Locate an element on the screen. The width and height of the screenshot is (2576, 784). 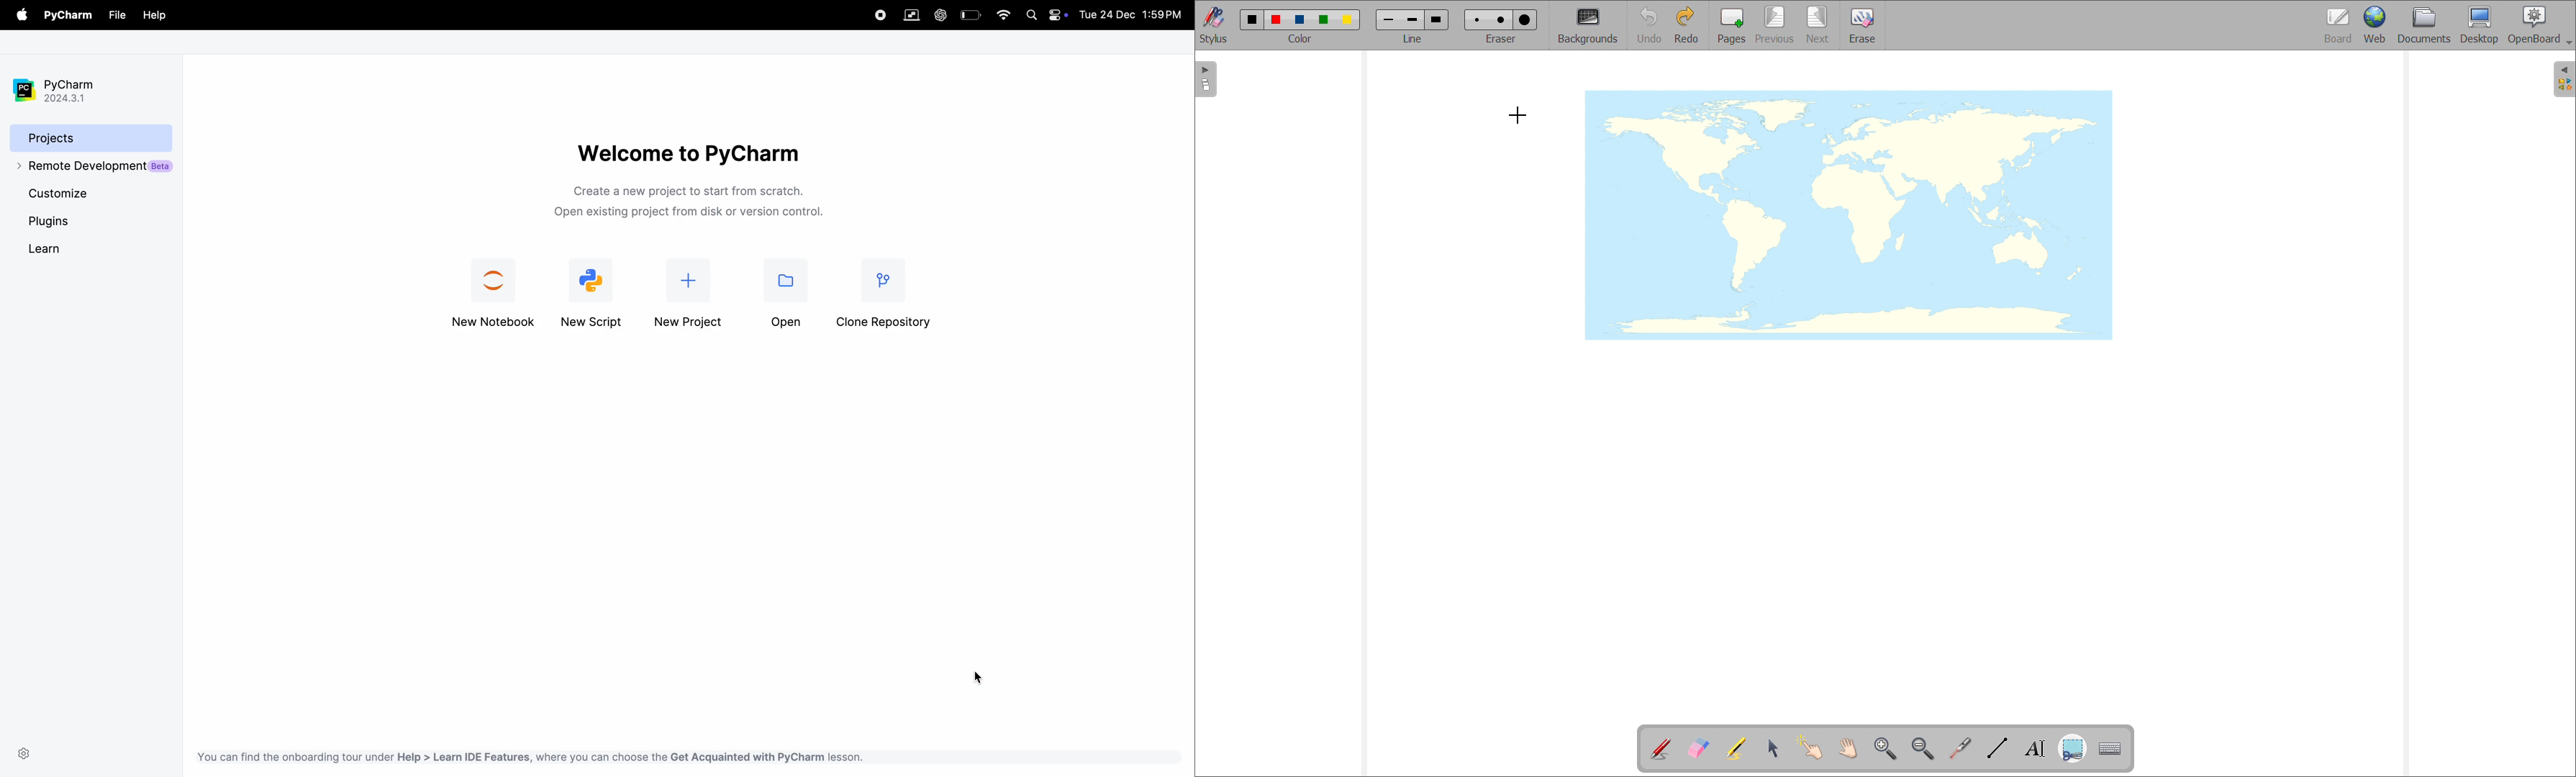
small is located at coordinates (1389, 19).